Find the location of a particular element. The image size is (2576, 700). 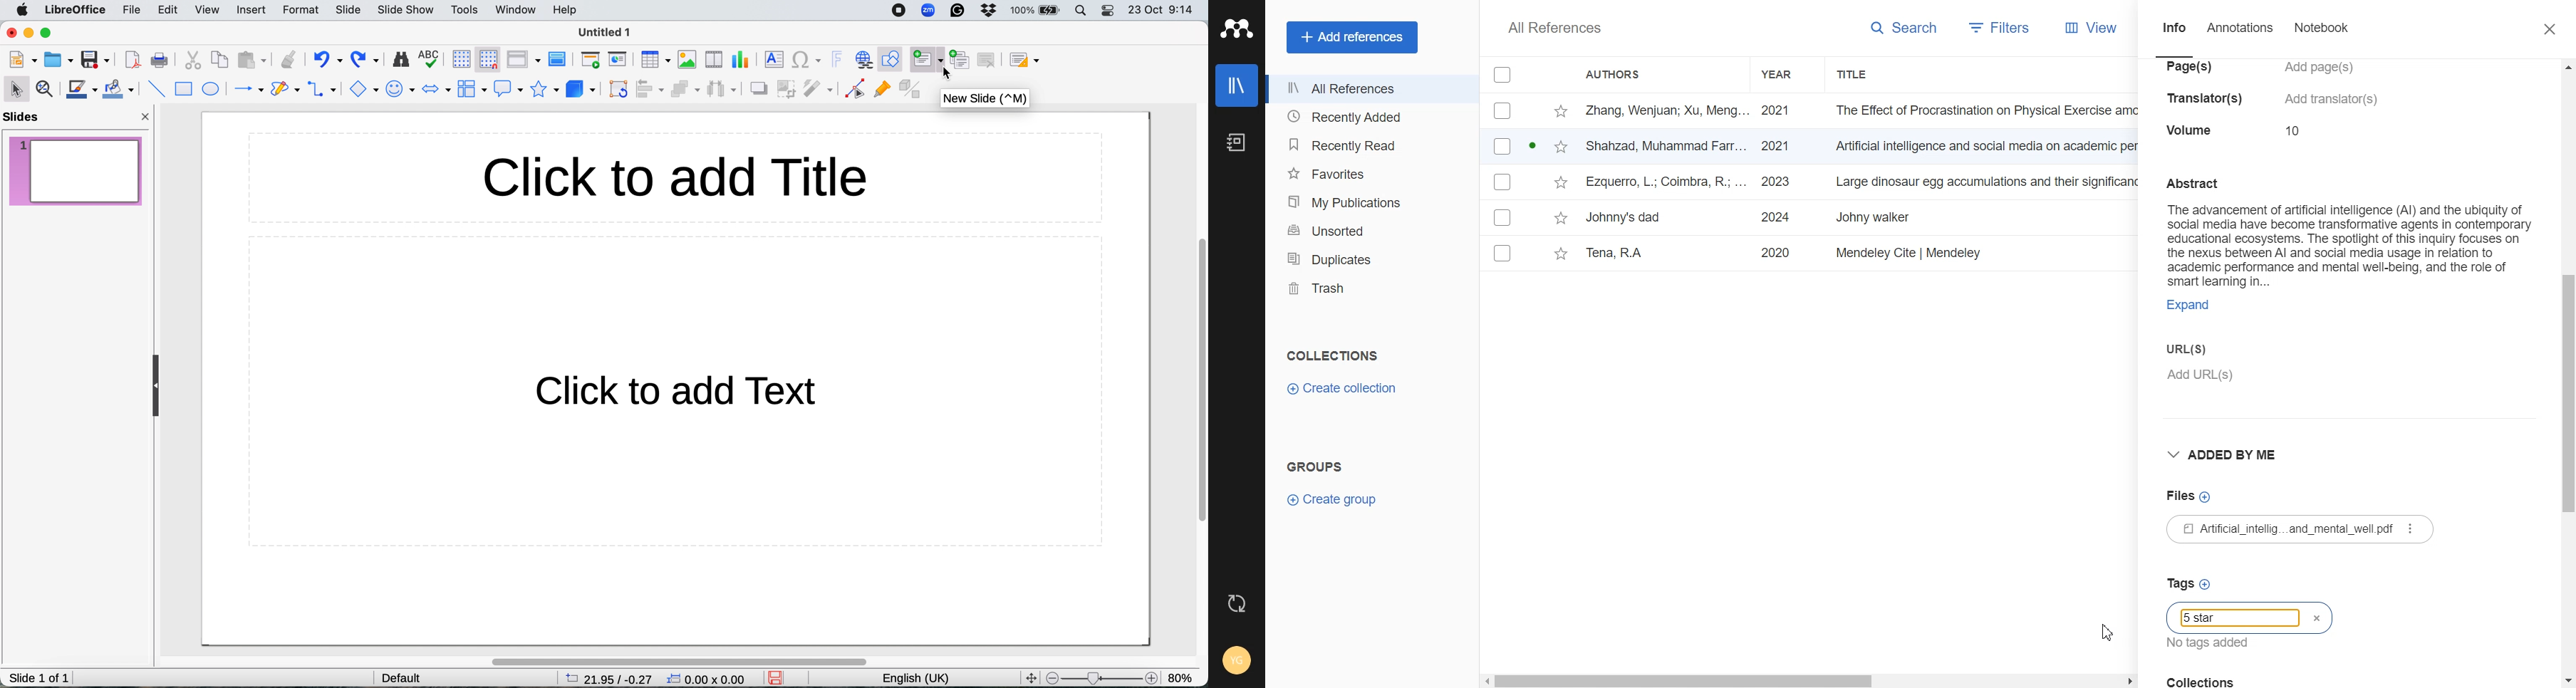

Cursor is located at coordinates (2108, 632).